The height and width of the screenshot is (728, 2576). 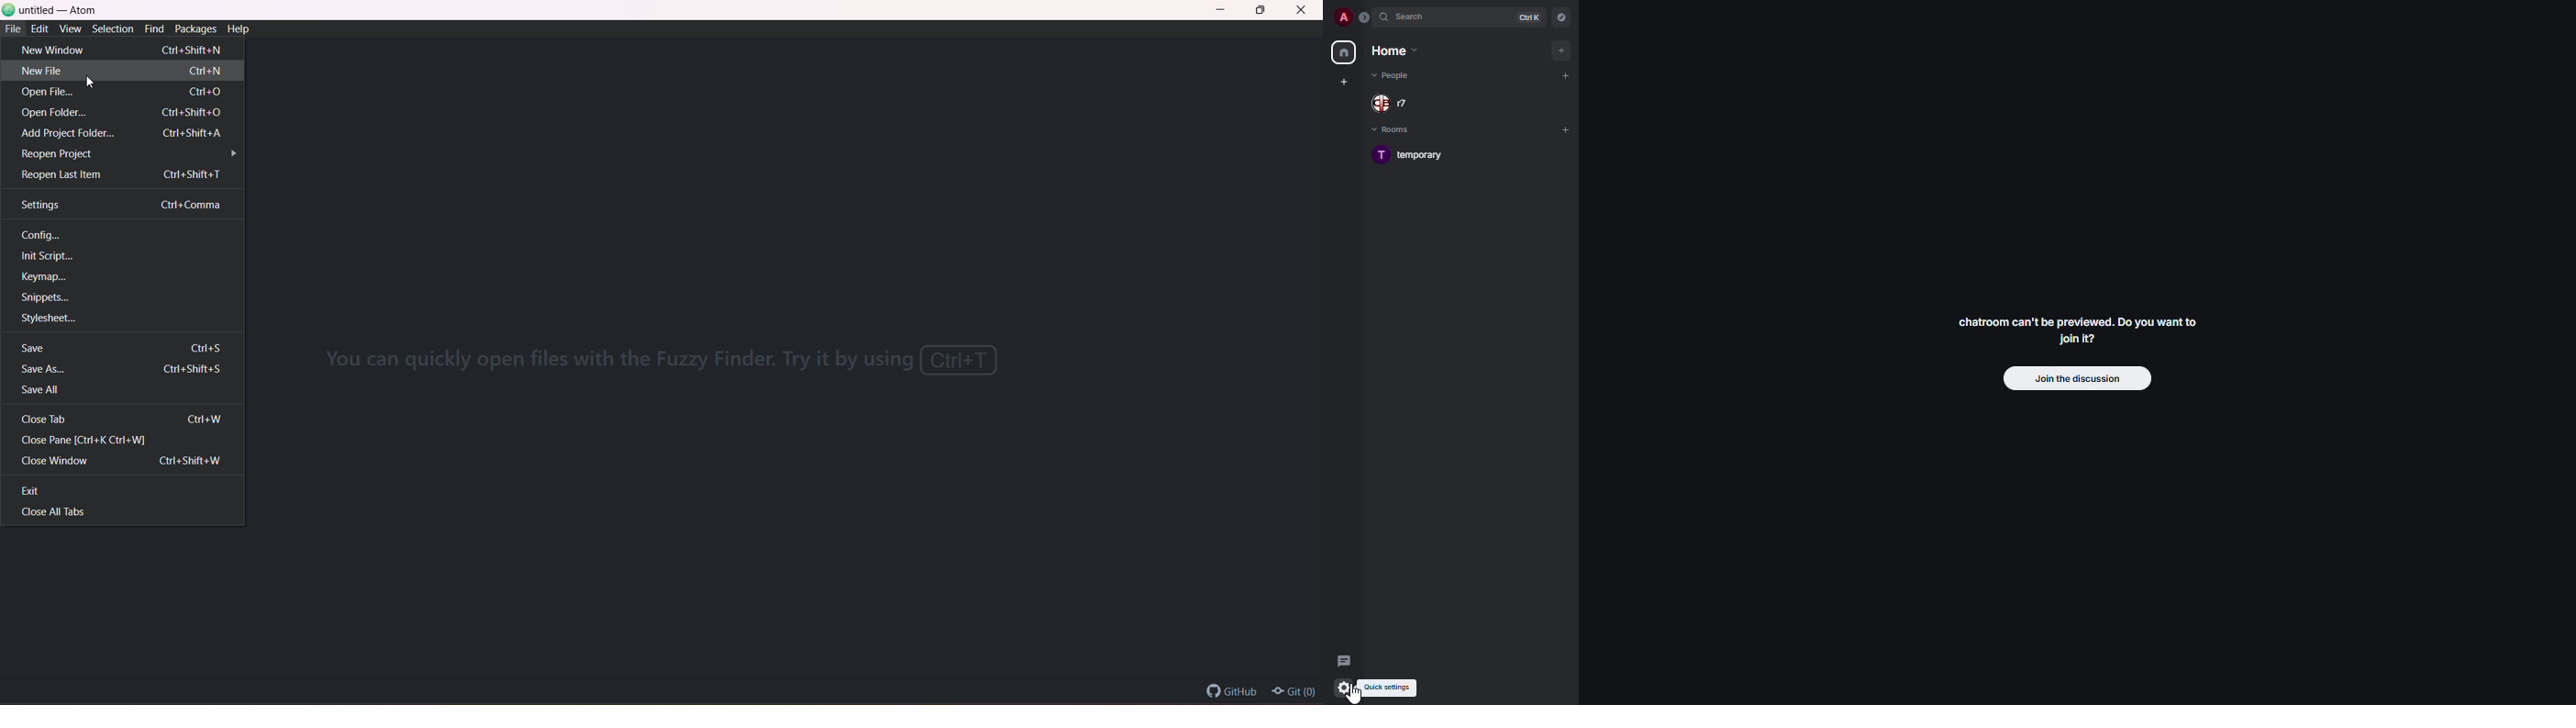 I want to click on people, so click(x=1393, y=76).